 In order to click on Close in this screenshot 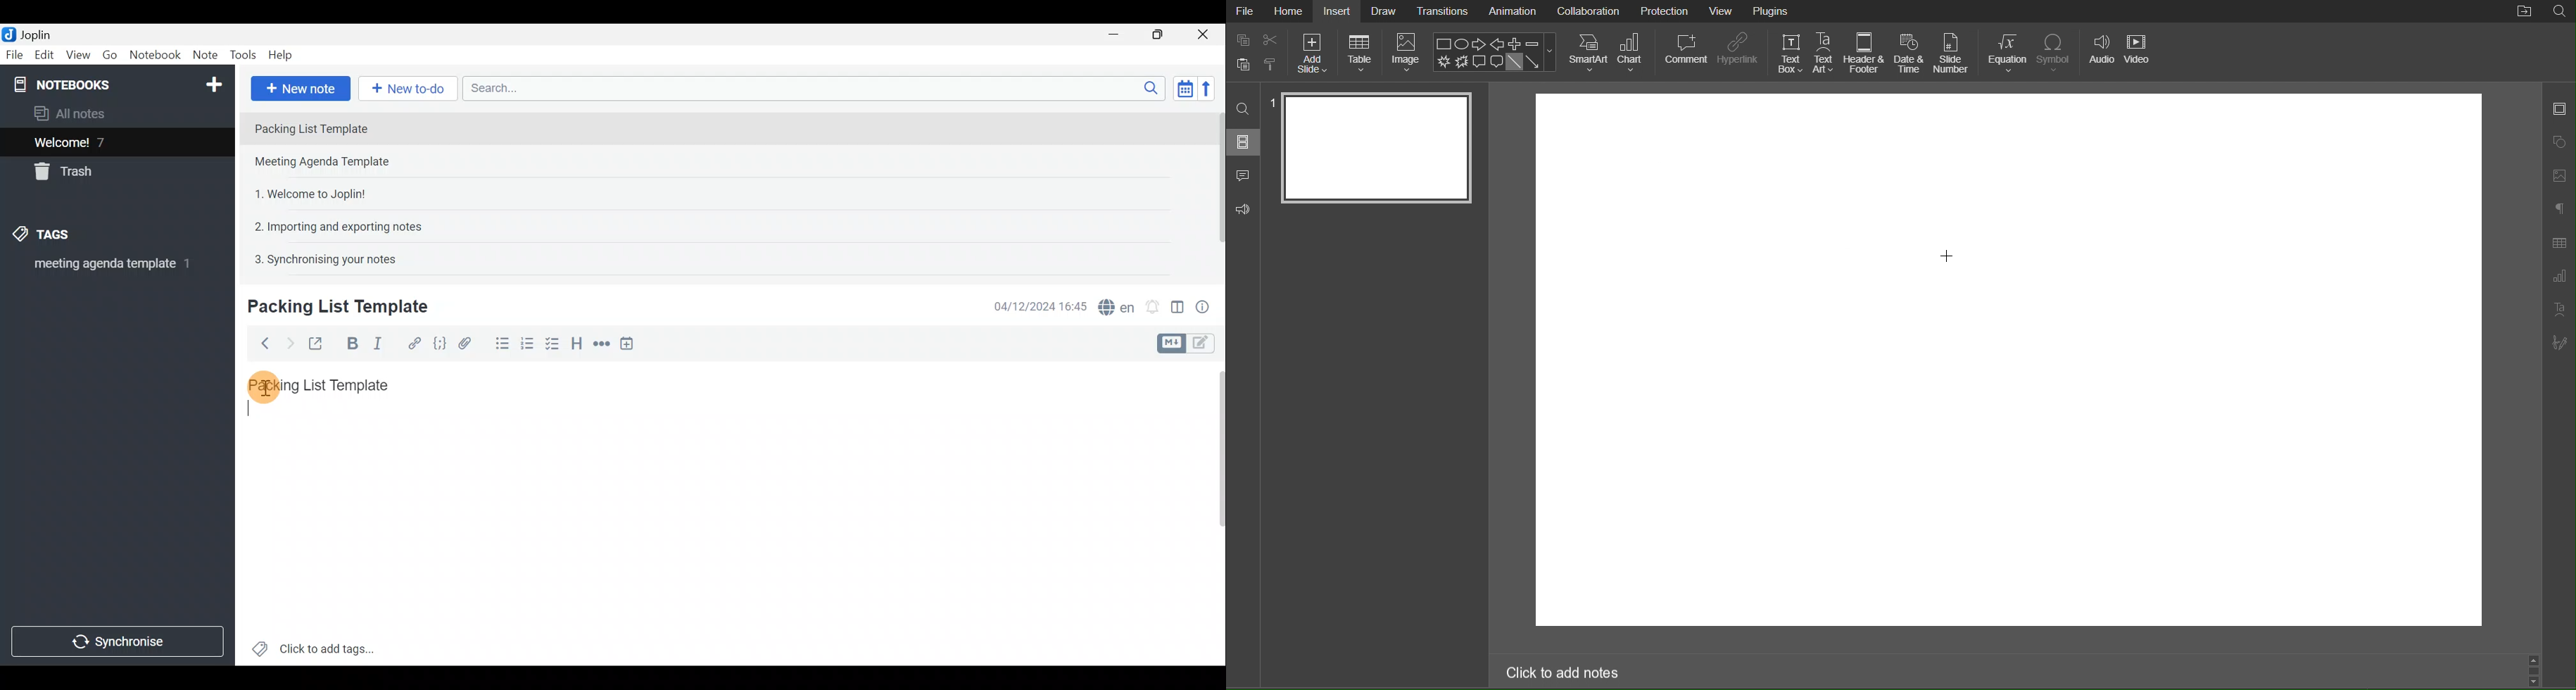, I will do `click(1207, 34)`.